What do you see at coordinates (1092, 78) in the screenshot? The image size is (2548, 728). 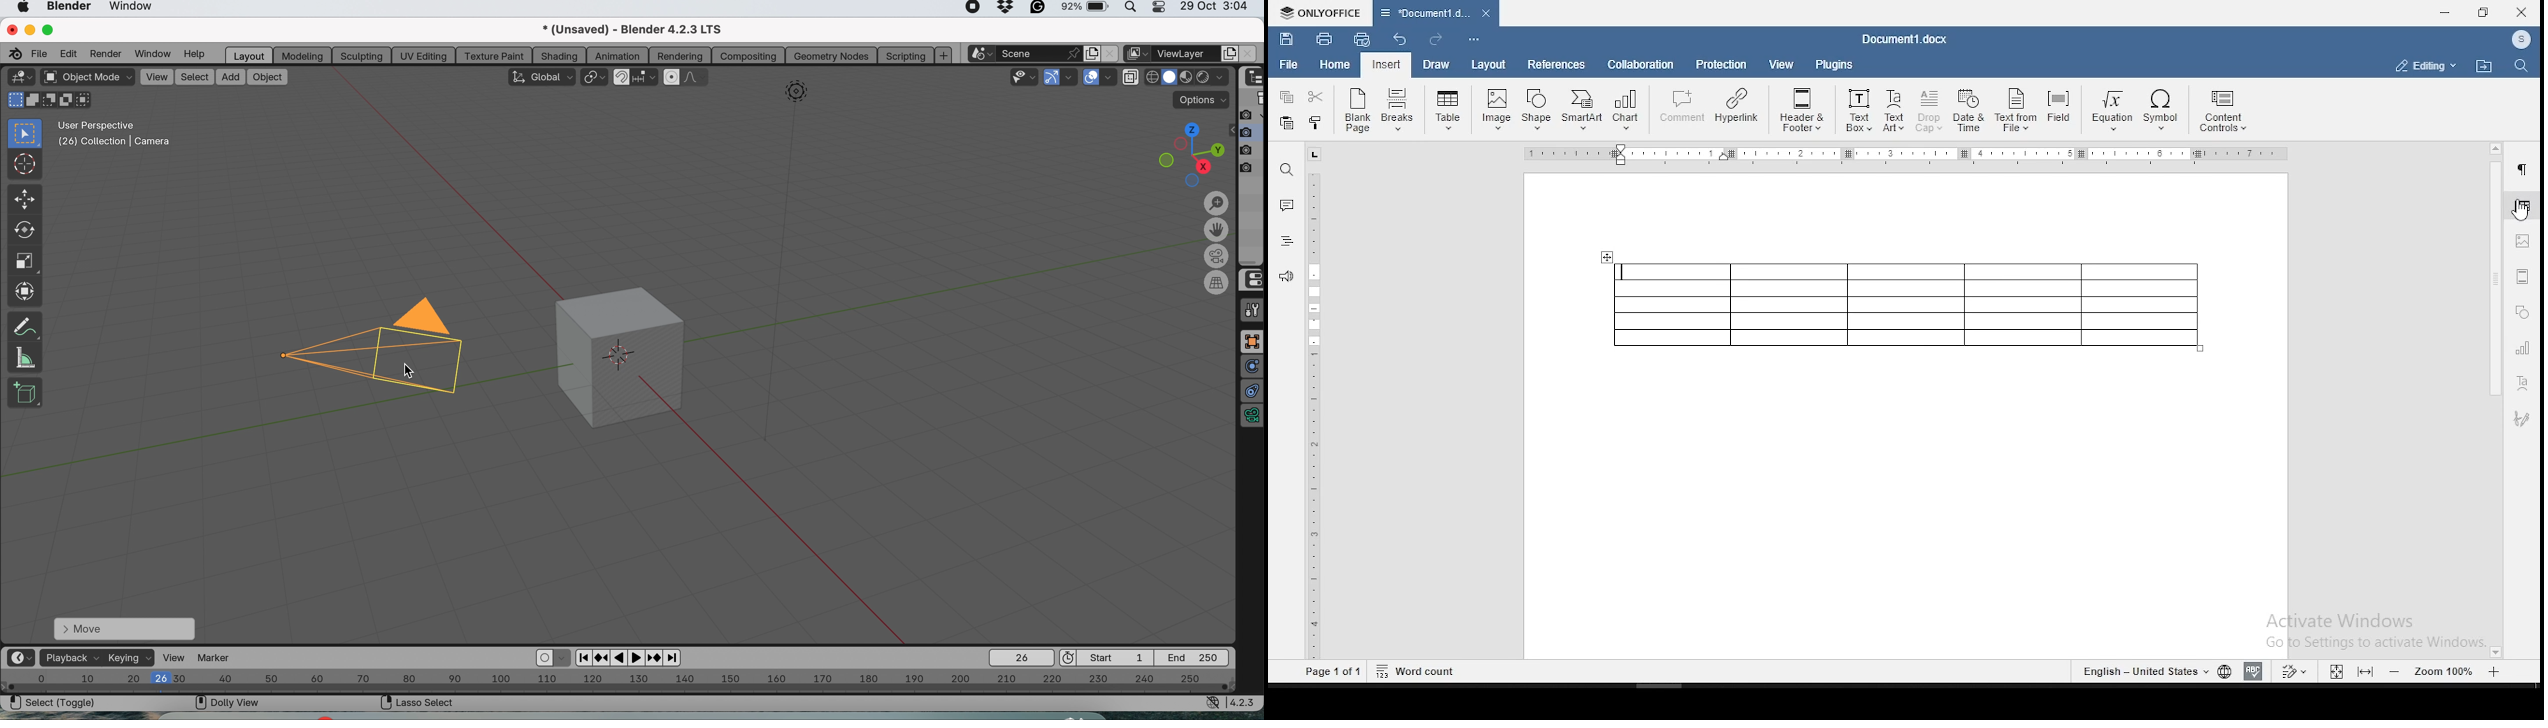 I see `show overlays` at bounding box center [1092, 78].